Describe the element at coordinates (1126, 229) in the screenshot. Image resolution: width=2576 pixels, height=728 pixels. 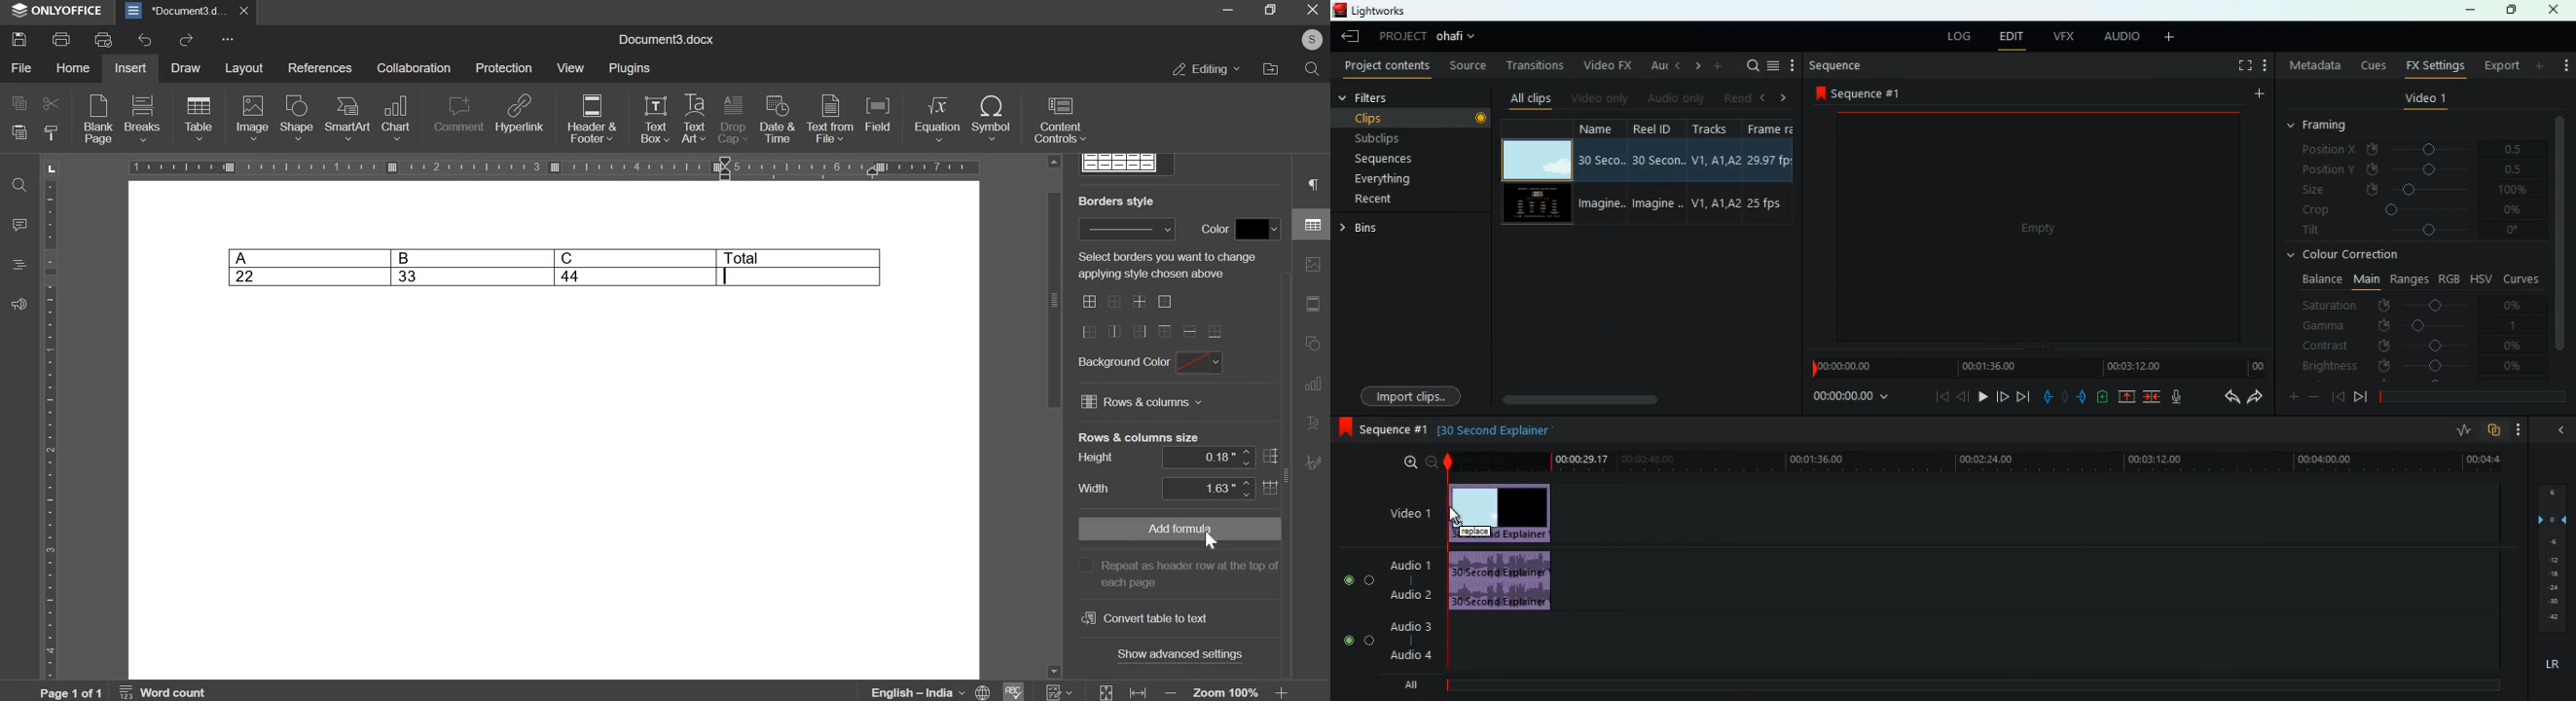
I see `border style` at that location.